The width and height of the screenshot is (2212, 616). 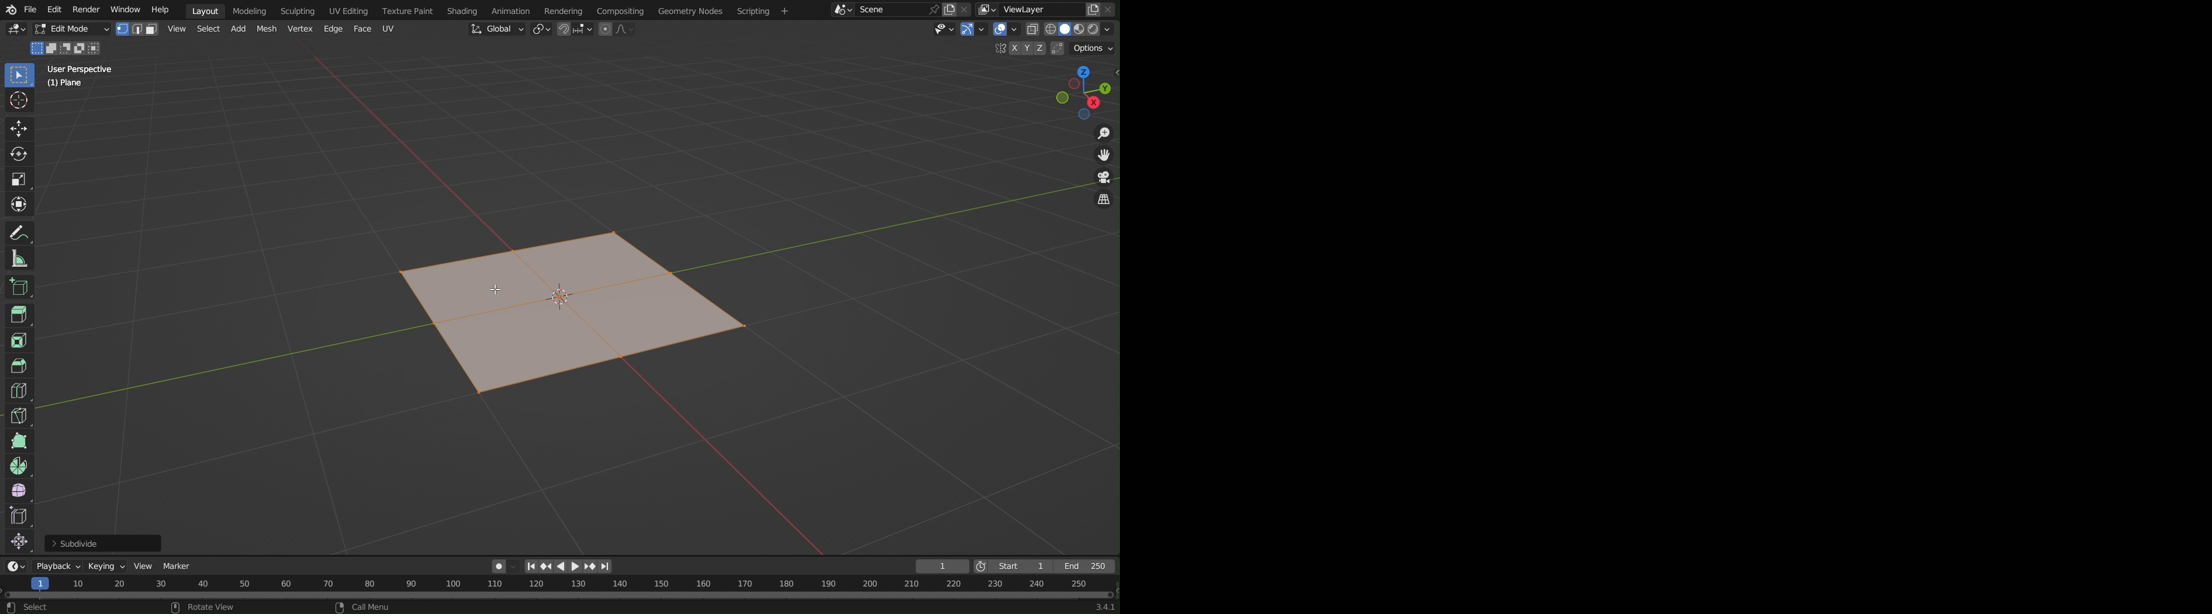 What do you see at coordinates (18, 441) in the screenshot?
I see `Poly Build` at bounding box center [18, 441].